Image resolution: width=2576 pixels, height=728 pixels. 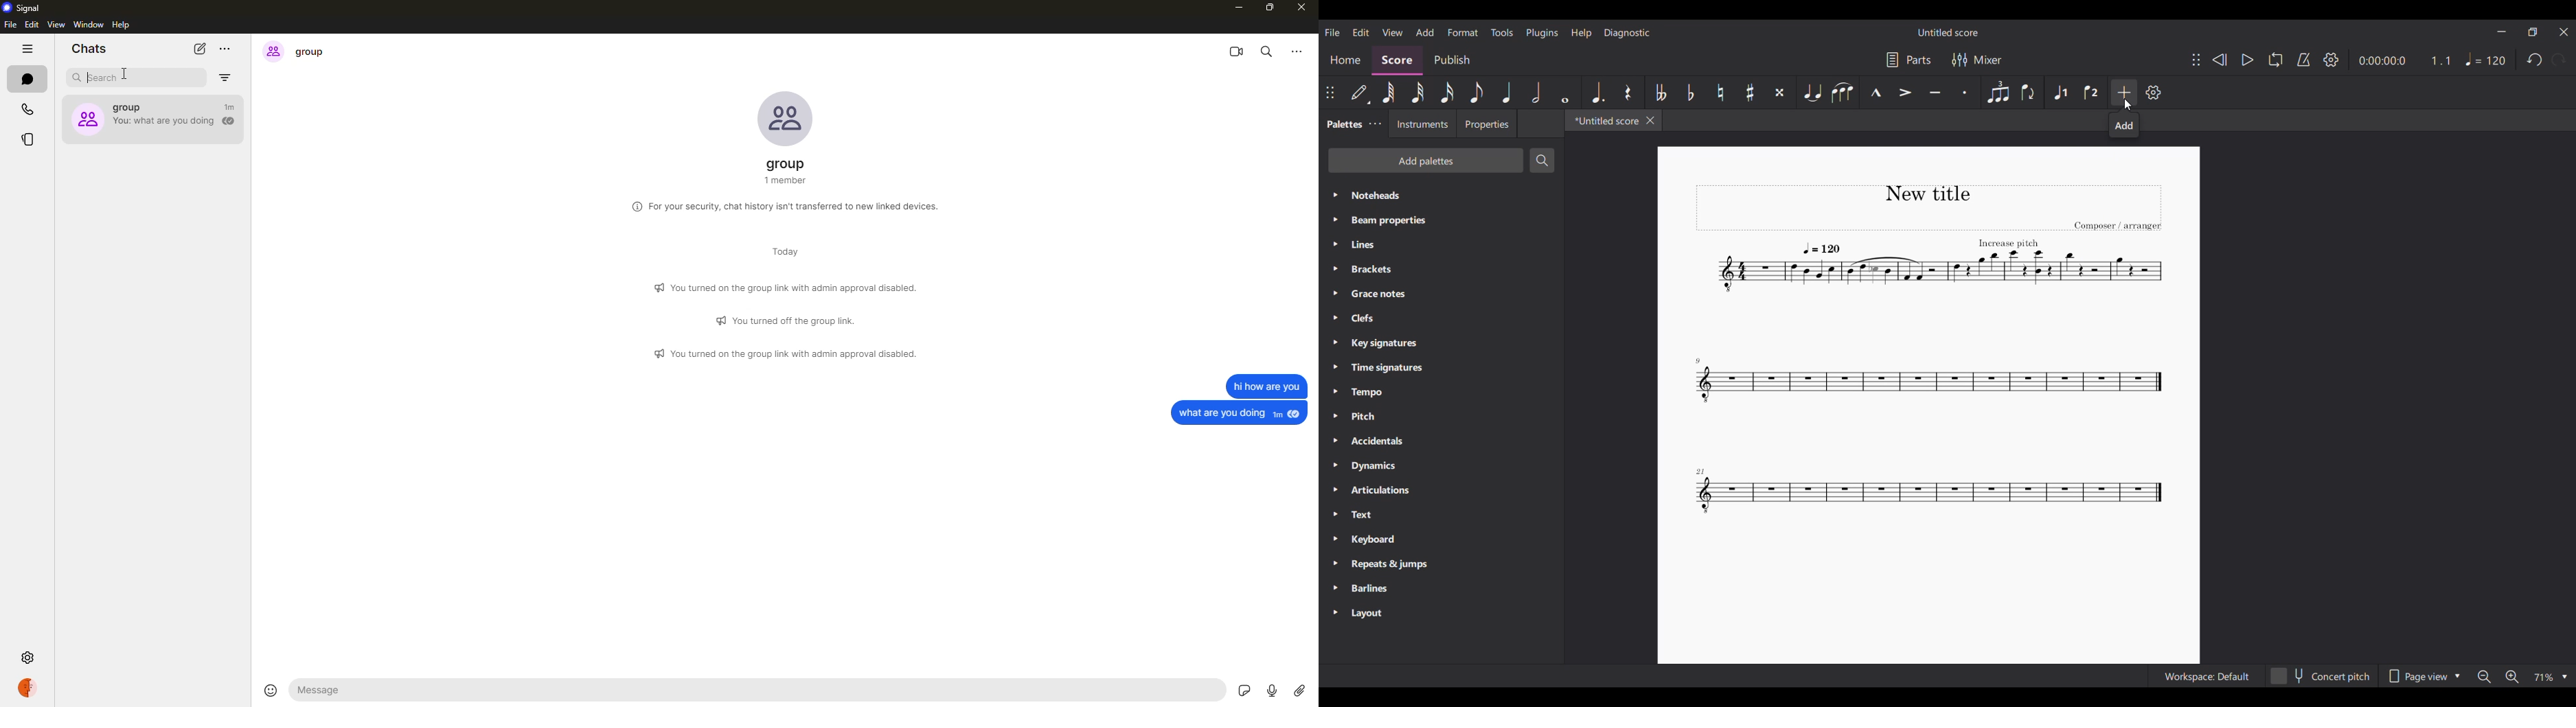 I want to click on hide tabs, so click(x=27, y=50).